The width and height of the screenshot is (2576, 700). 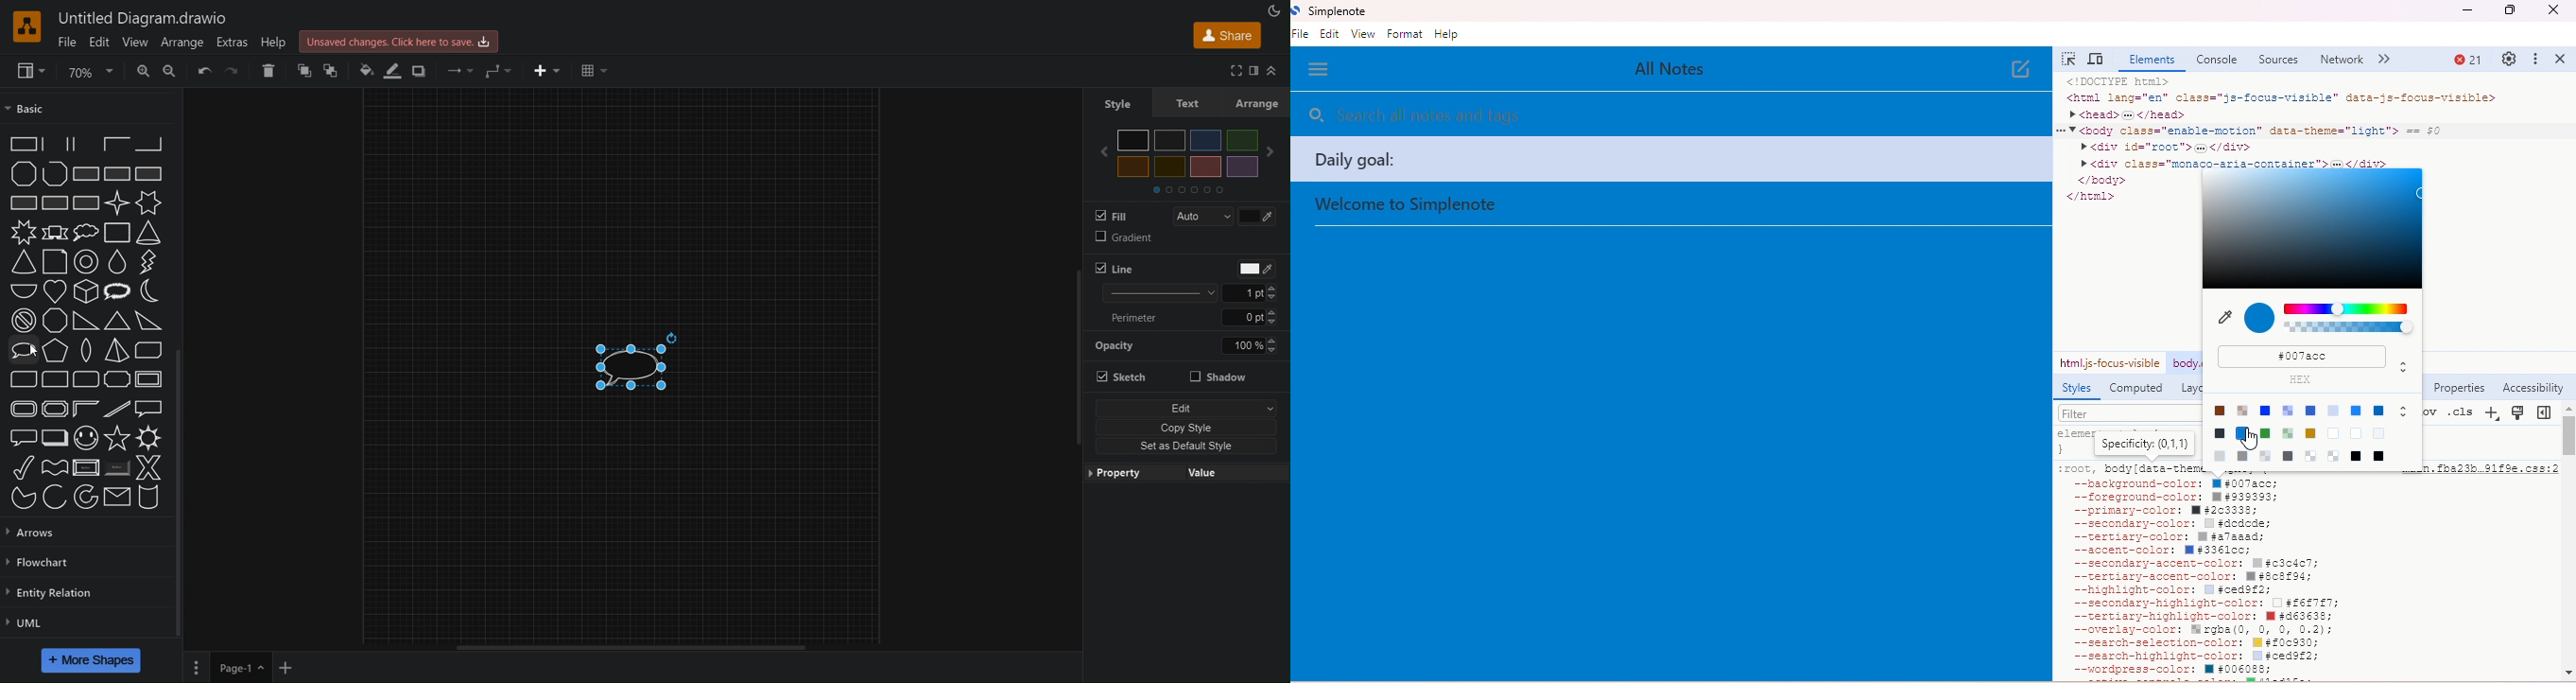 What do you see at coordinates (97, 41) in the screenshot?
I see `Edit` at bounding box center [97, 41].